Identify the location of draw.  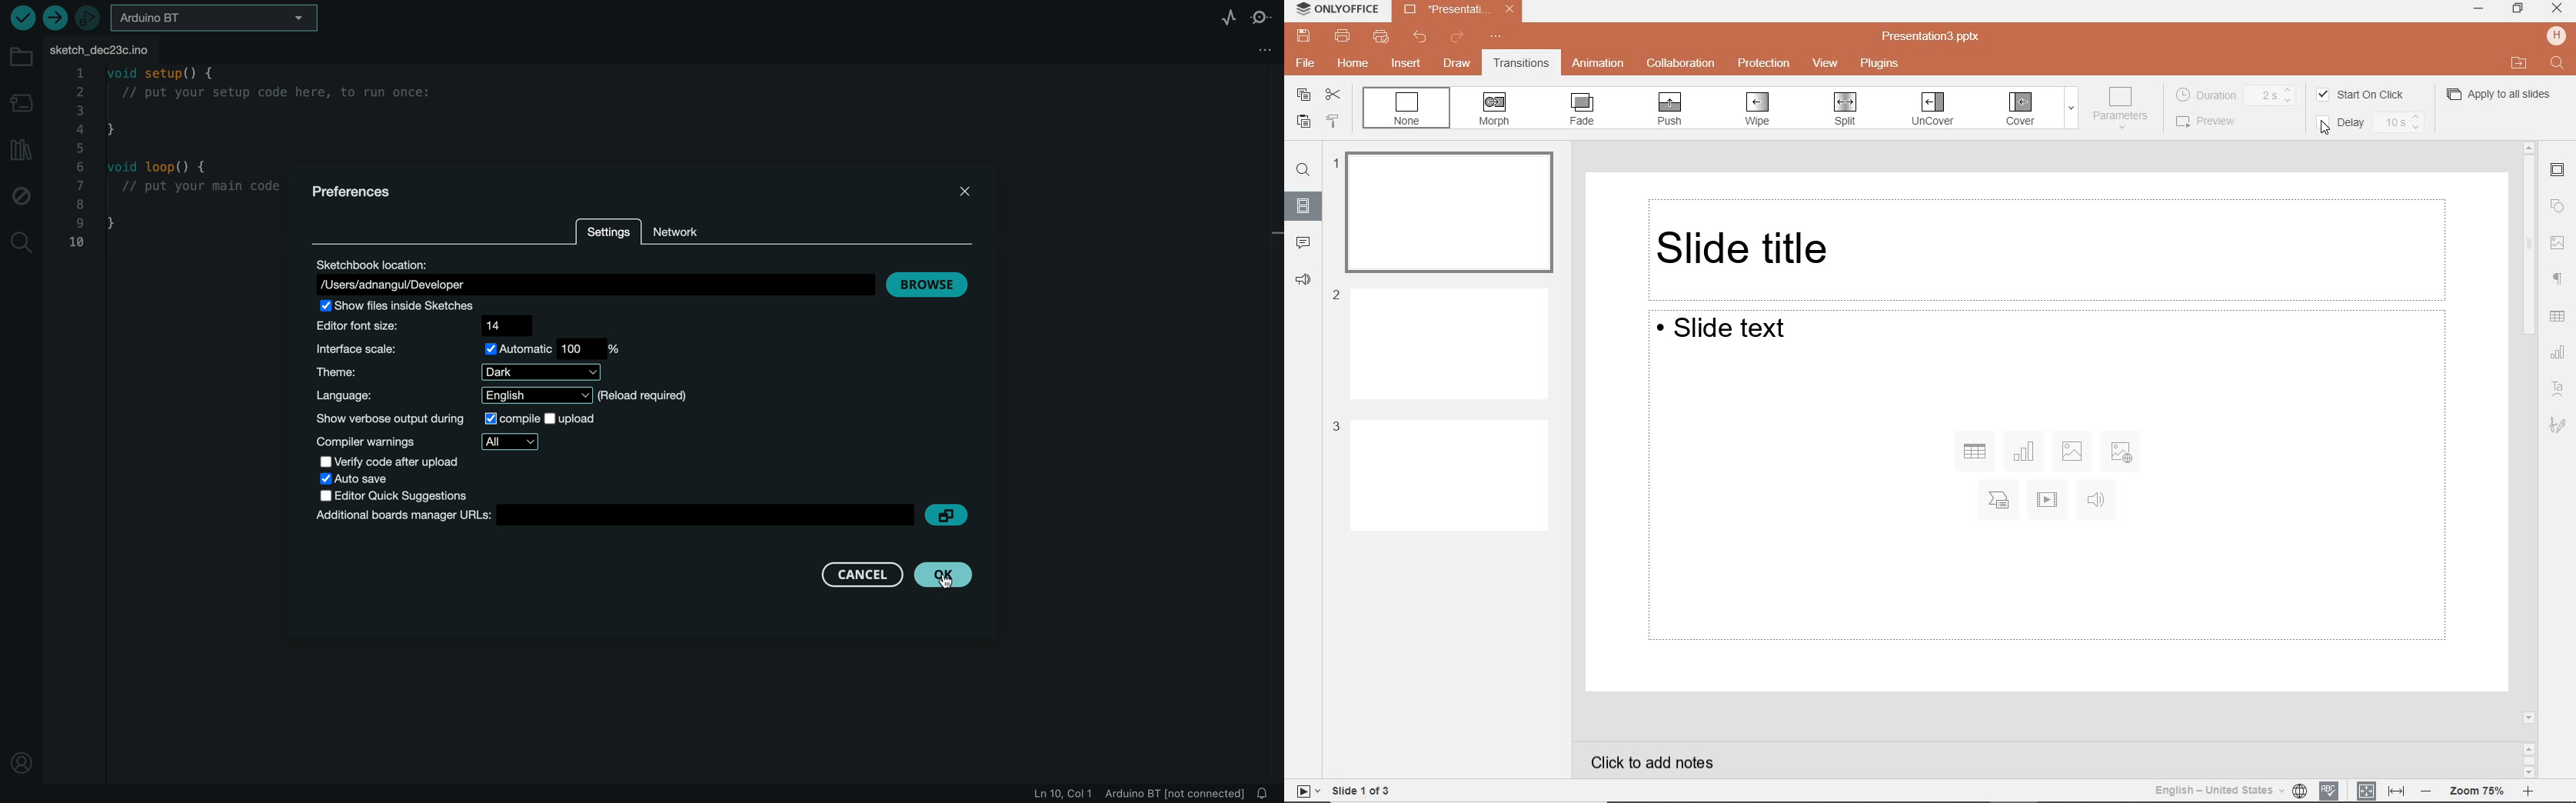
(1458, 65).